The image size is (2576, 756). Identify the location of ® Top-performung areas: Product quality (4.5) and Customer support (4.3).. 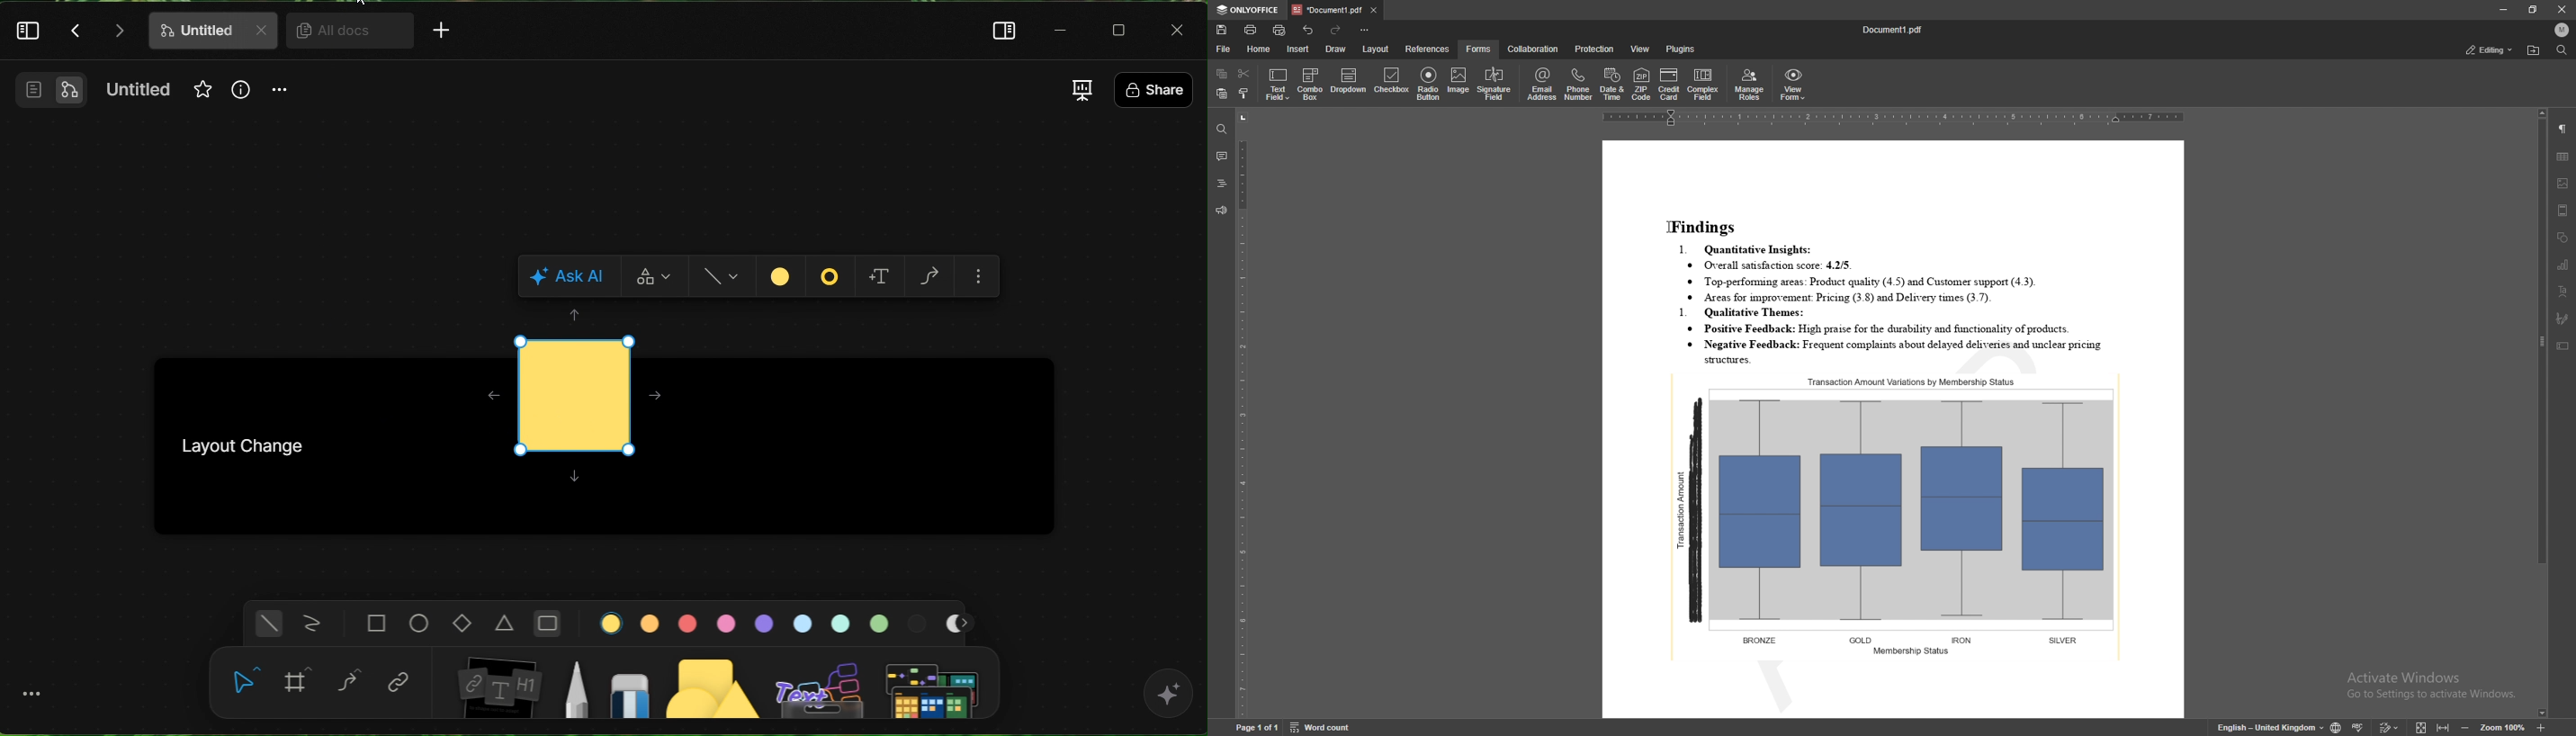
(1866, 282).